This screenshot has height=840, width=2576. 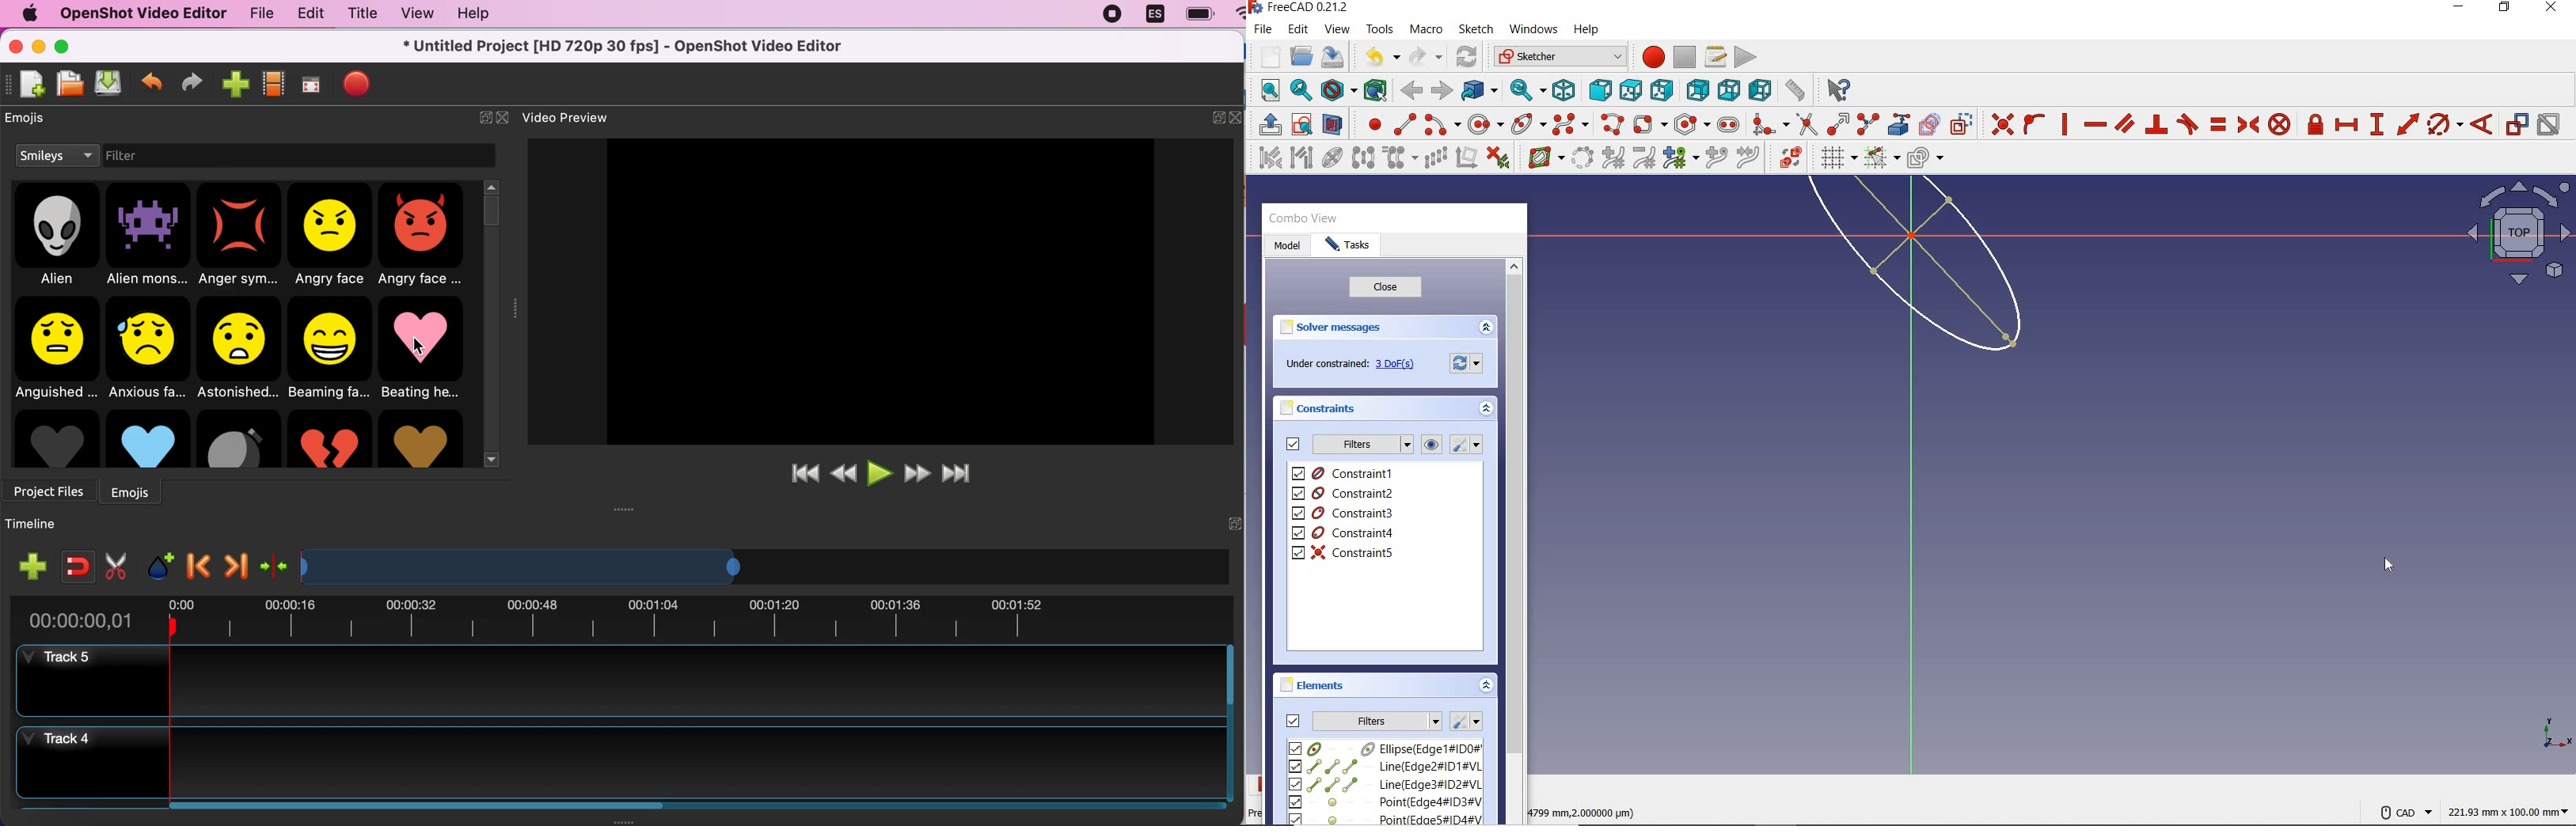 I want to click on create carbon copy, so click(x=1930, y=123).